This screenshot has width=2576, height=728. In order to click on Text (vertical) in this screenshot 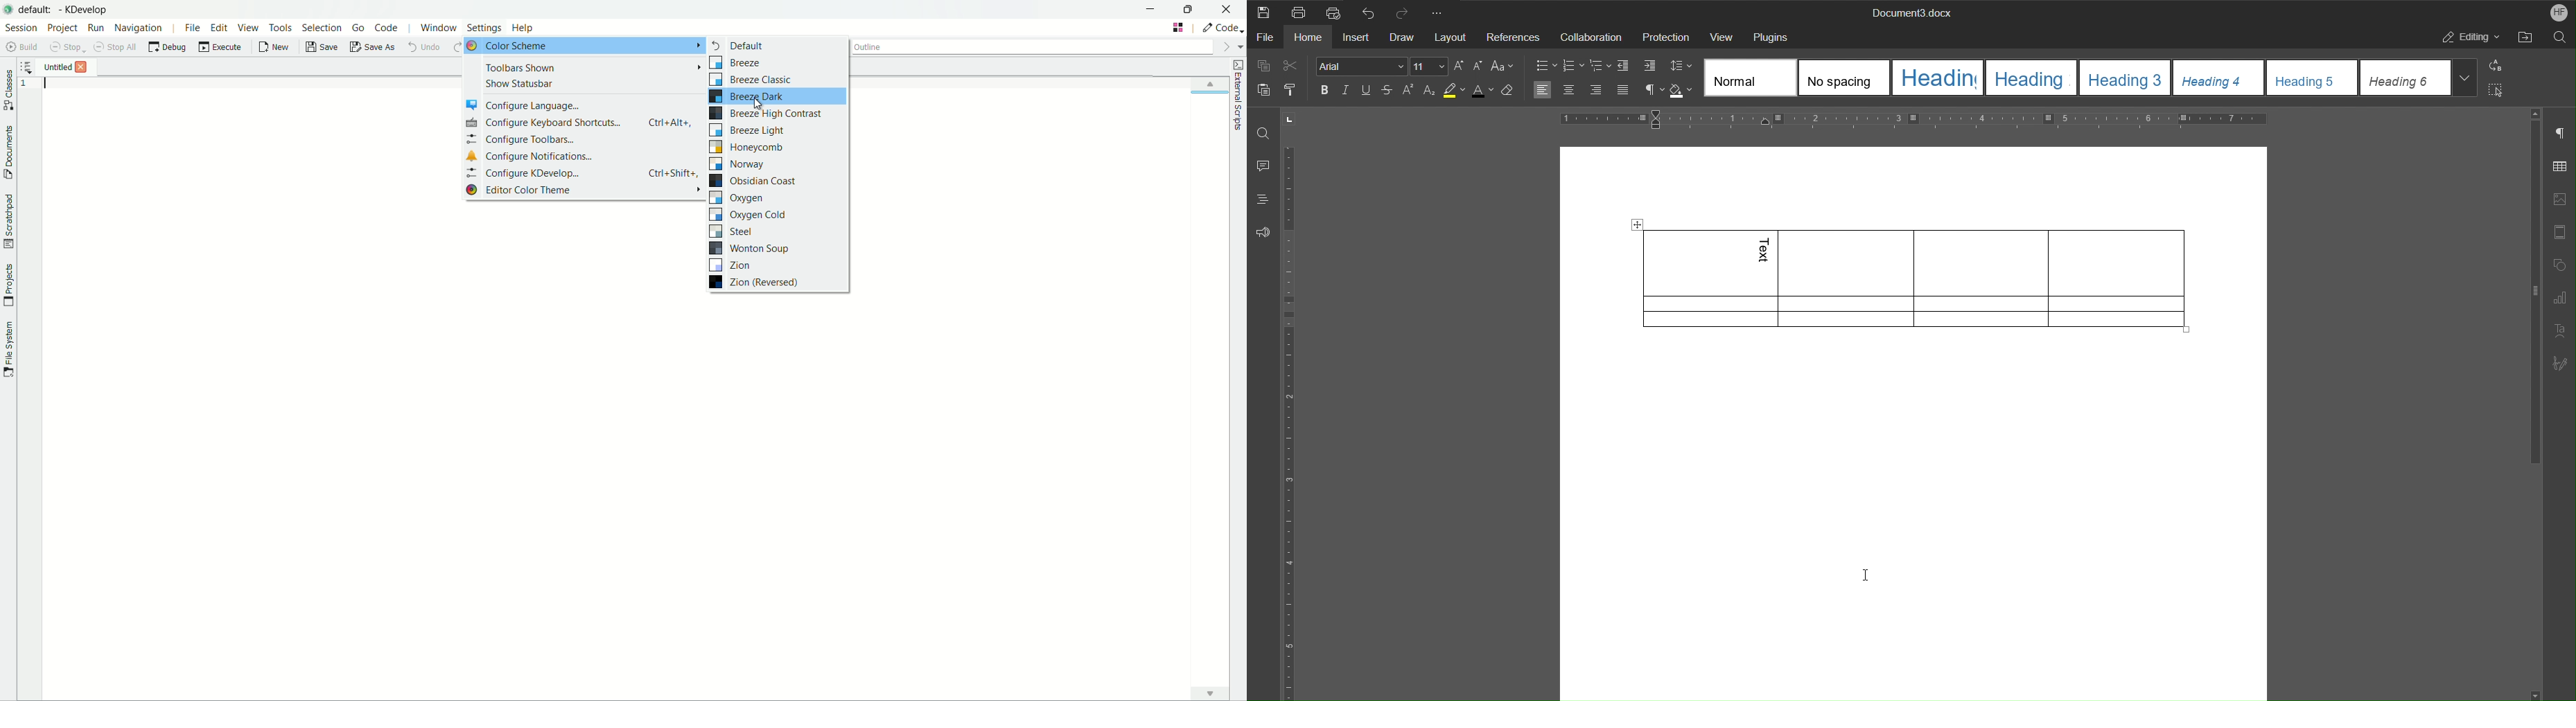, I will do `click(1766, 251)`.